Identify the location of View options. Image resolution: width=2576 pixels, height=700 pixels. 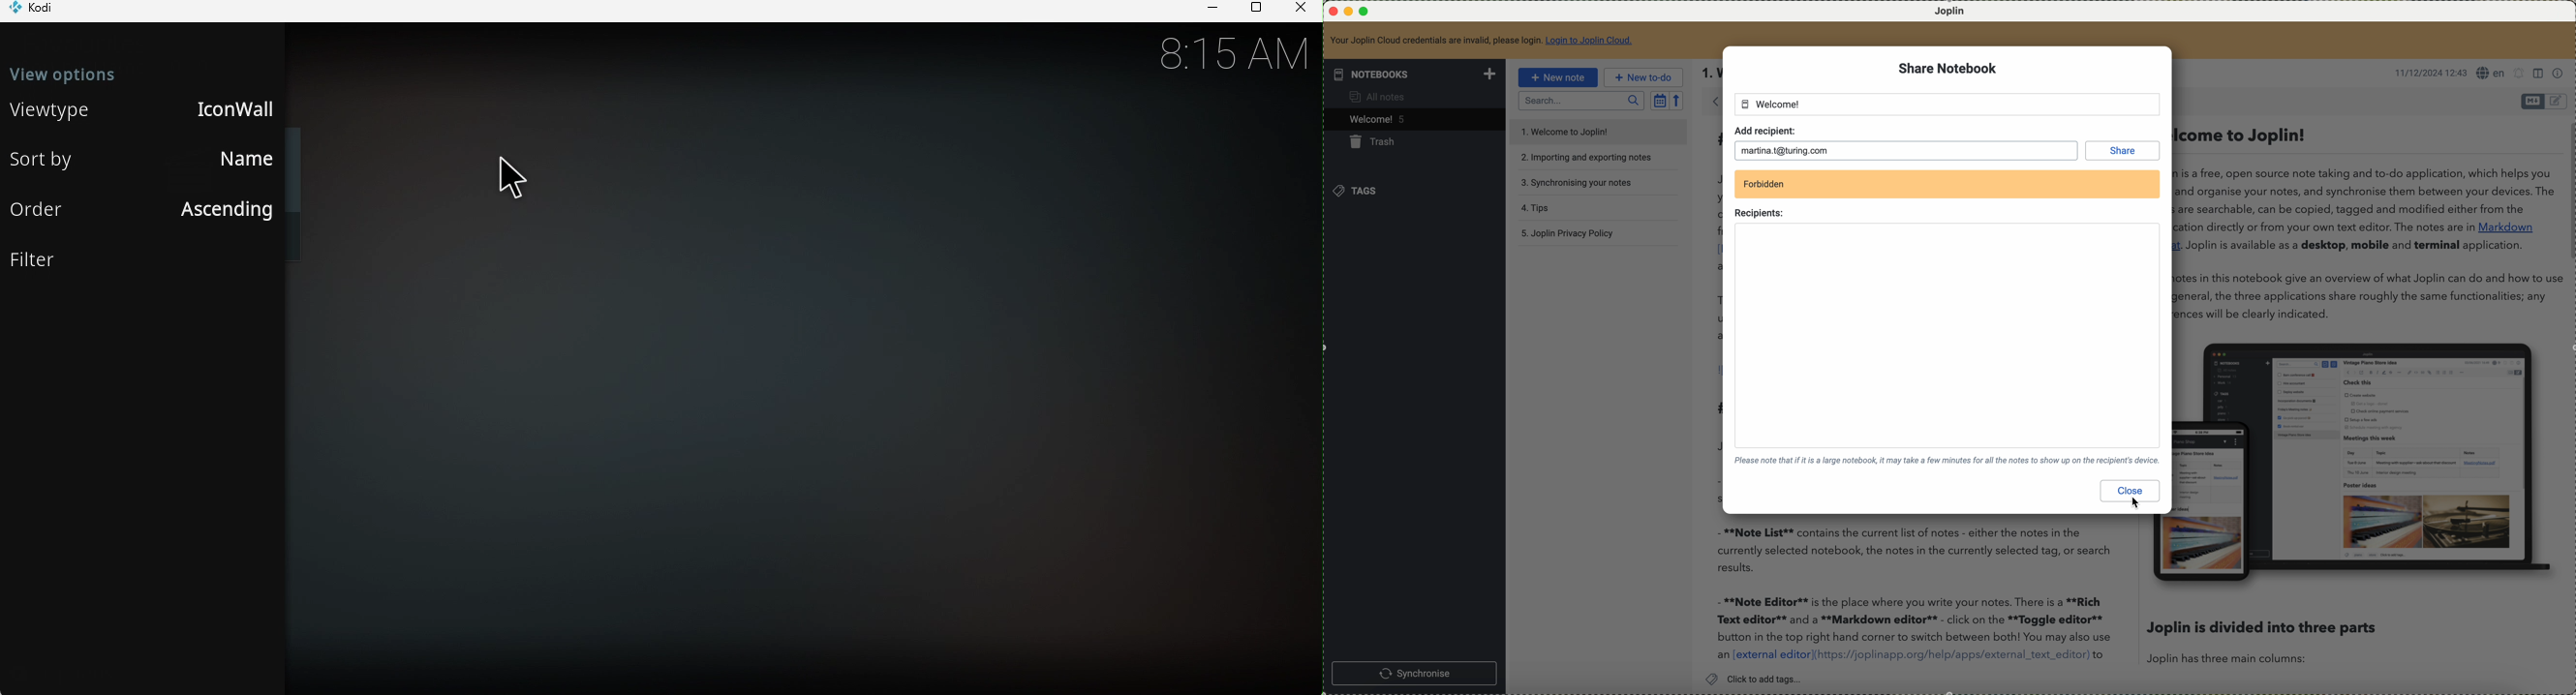
(145, 71).